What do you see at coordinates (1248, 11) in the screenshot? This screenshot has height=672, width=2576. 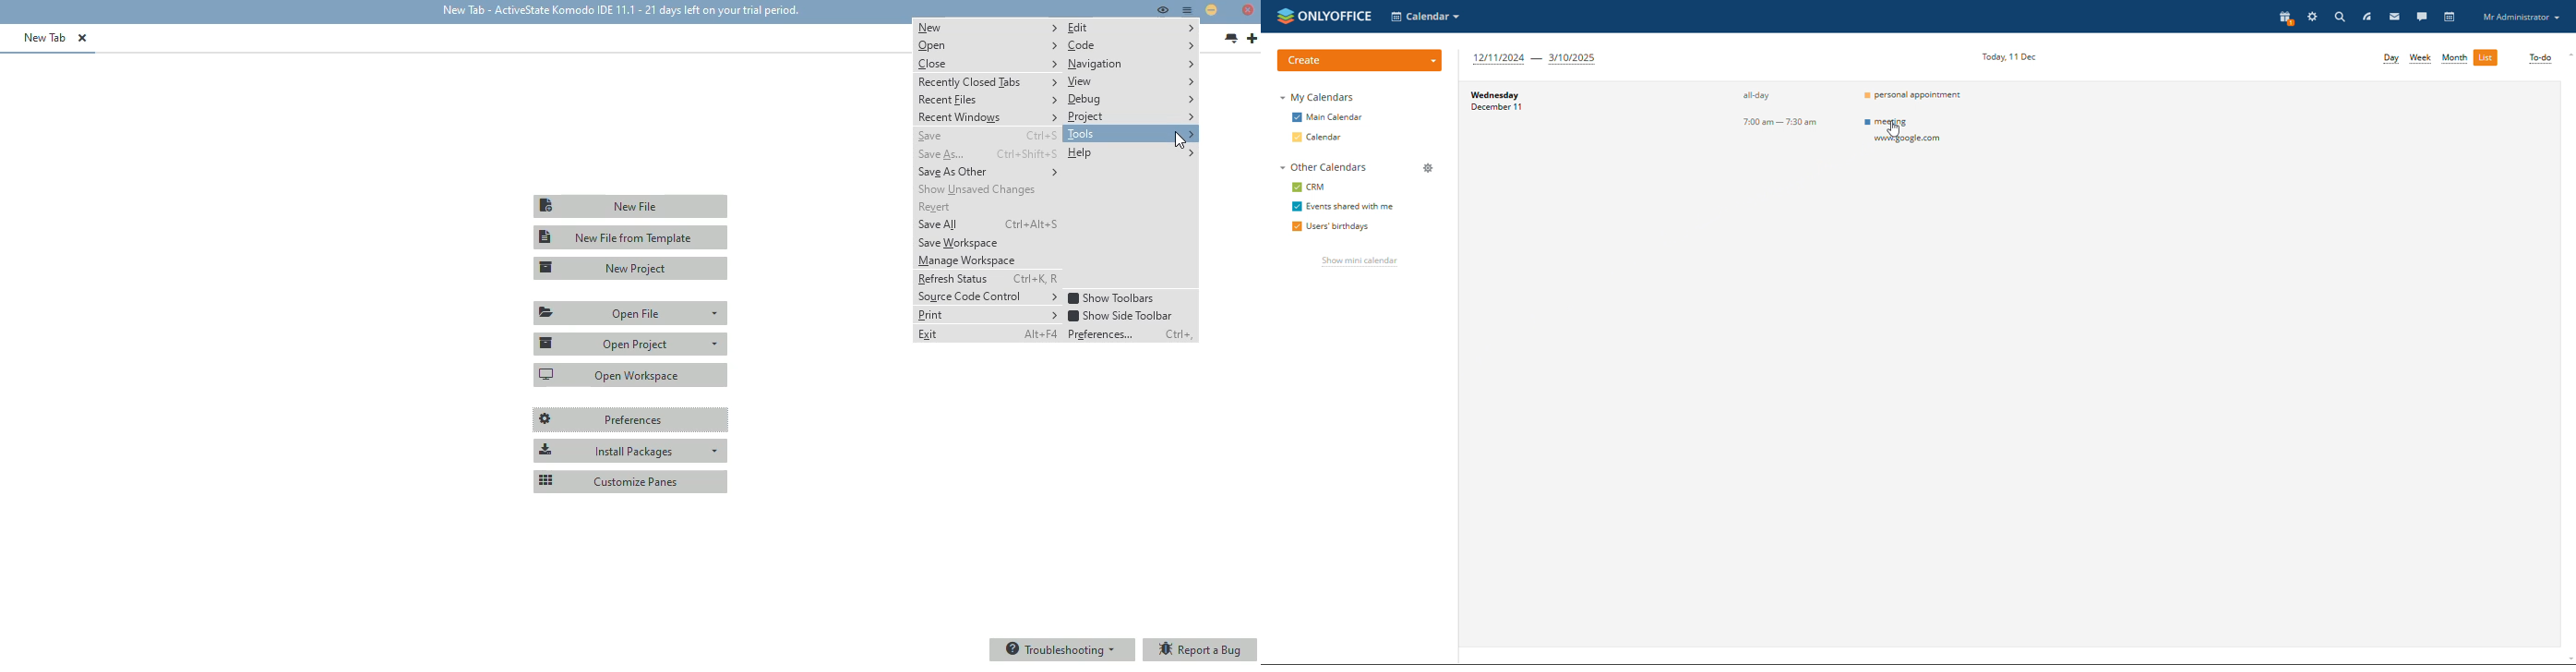 I see `Close` at bounding box center [1248, 11].